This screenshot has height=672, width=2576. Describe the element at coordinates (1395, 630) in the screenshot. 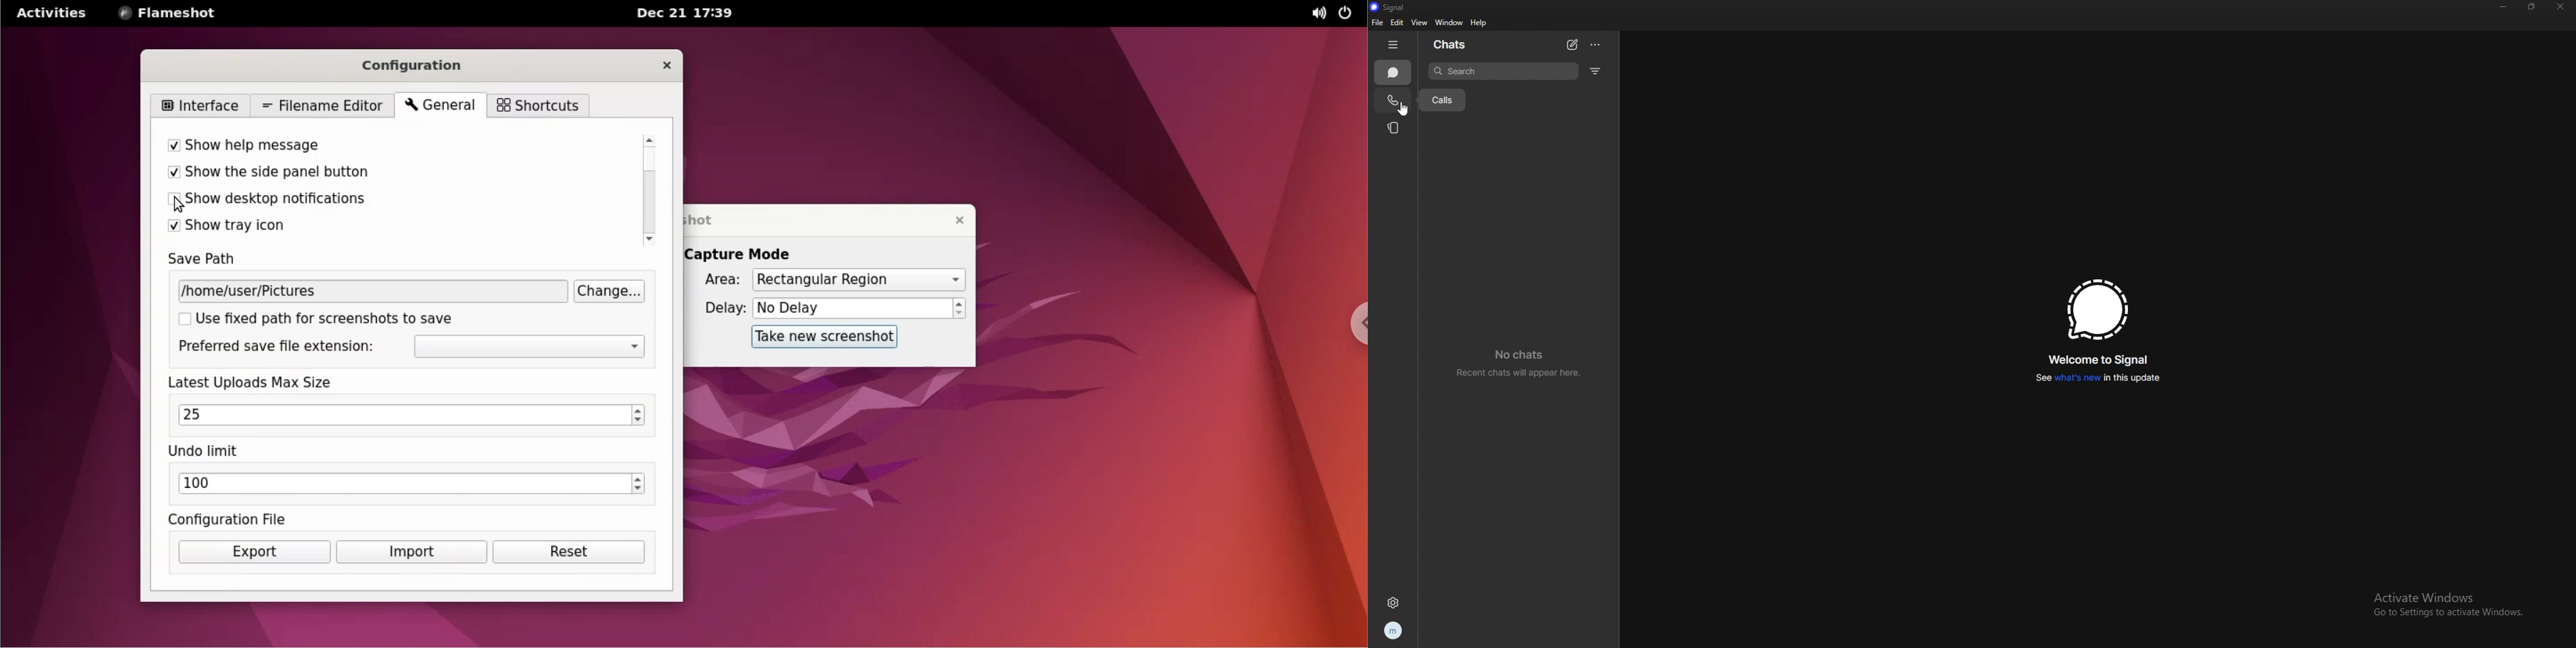

I see `profile` at that location.